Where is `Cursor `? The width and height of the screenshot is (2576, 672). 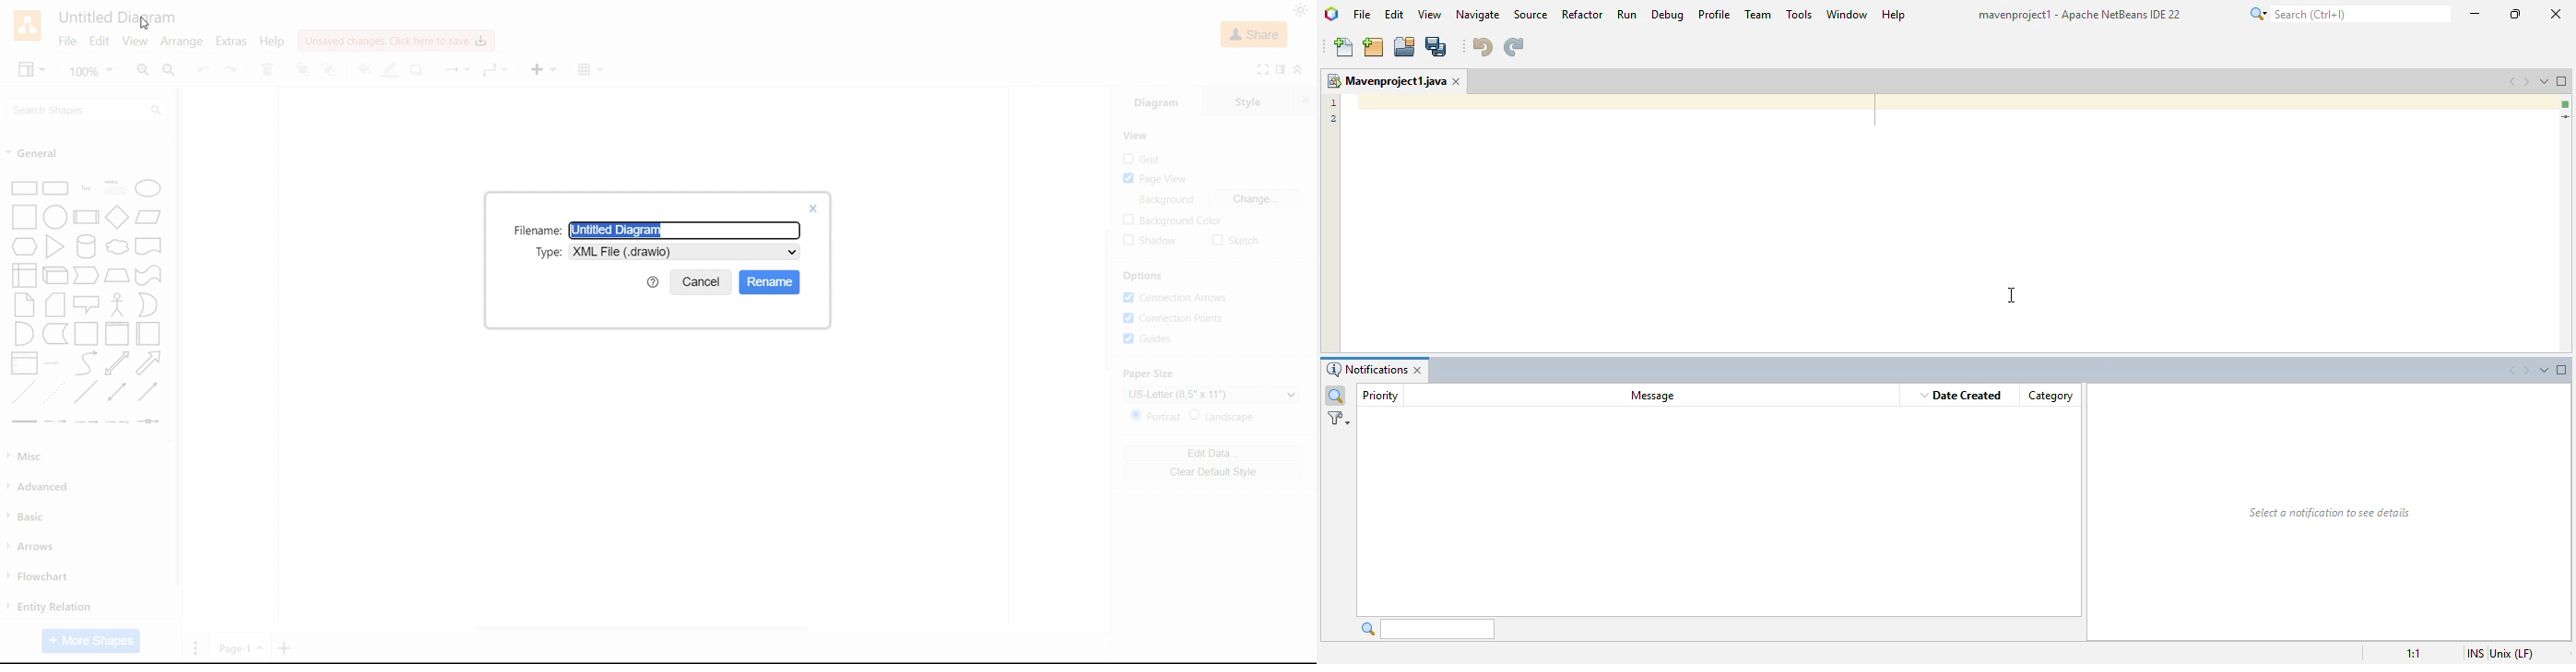 Cursor  is located at coordinates (144, 25).